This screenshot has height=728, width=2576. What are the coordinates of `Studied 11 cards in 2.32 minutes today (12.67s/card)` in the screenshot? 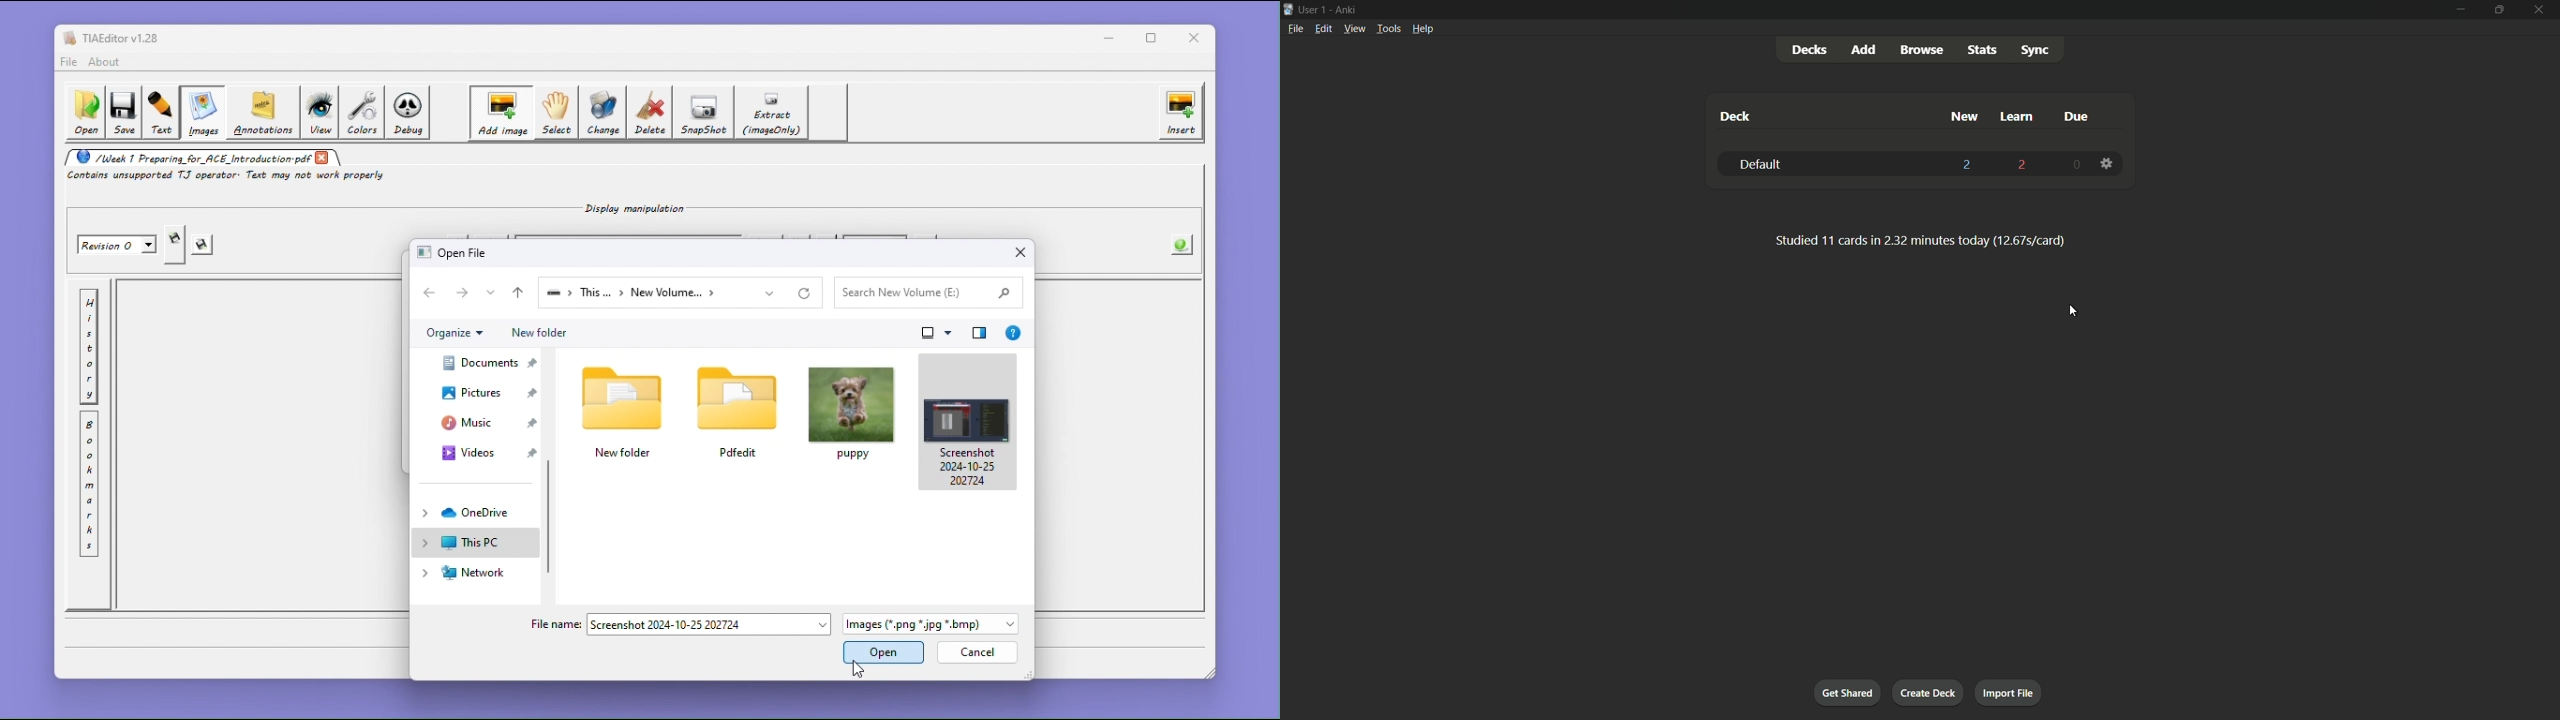 It's located at (1917, 243).